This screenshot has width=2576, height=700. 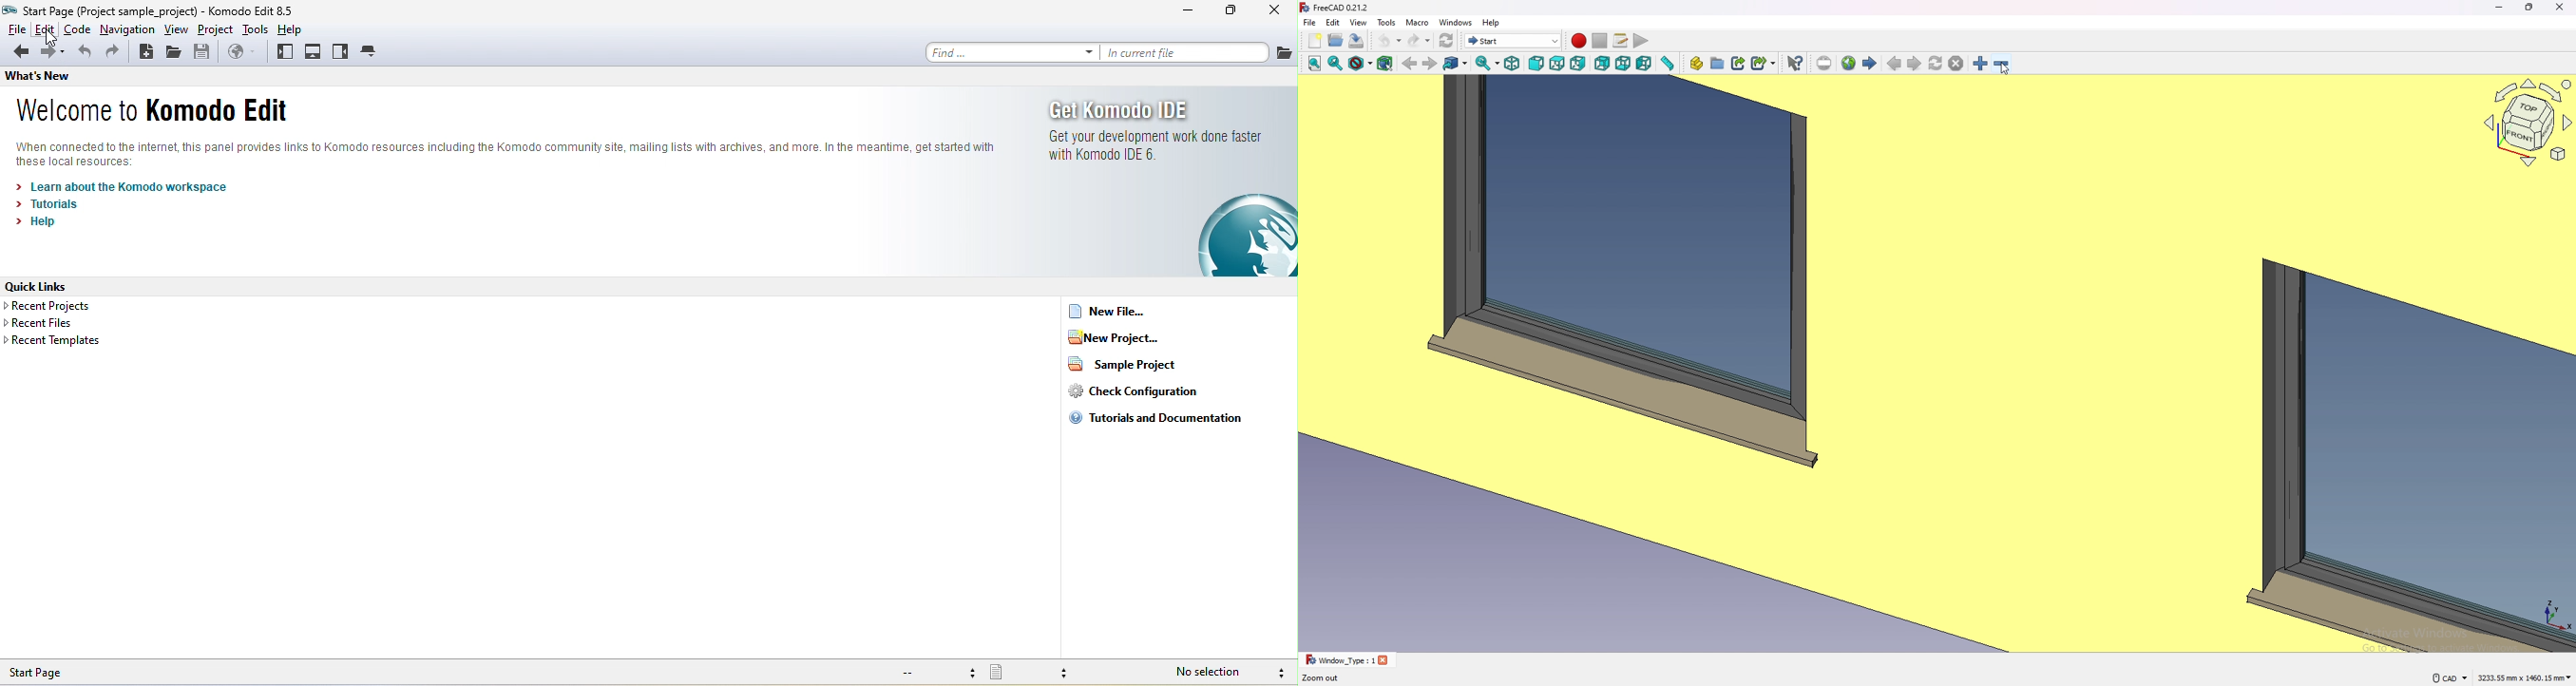 I want to click on maximize, so click(x=1224, y=11).